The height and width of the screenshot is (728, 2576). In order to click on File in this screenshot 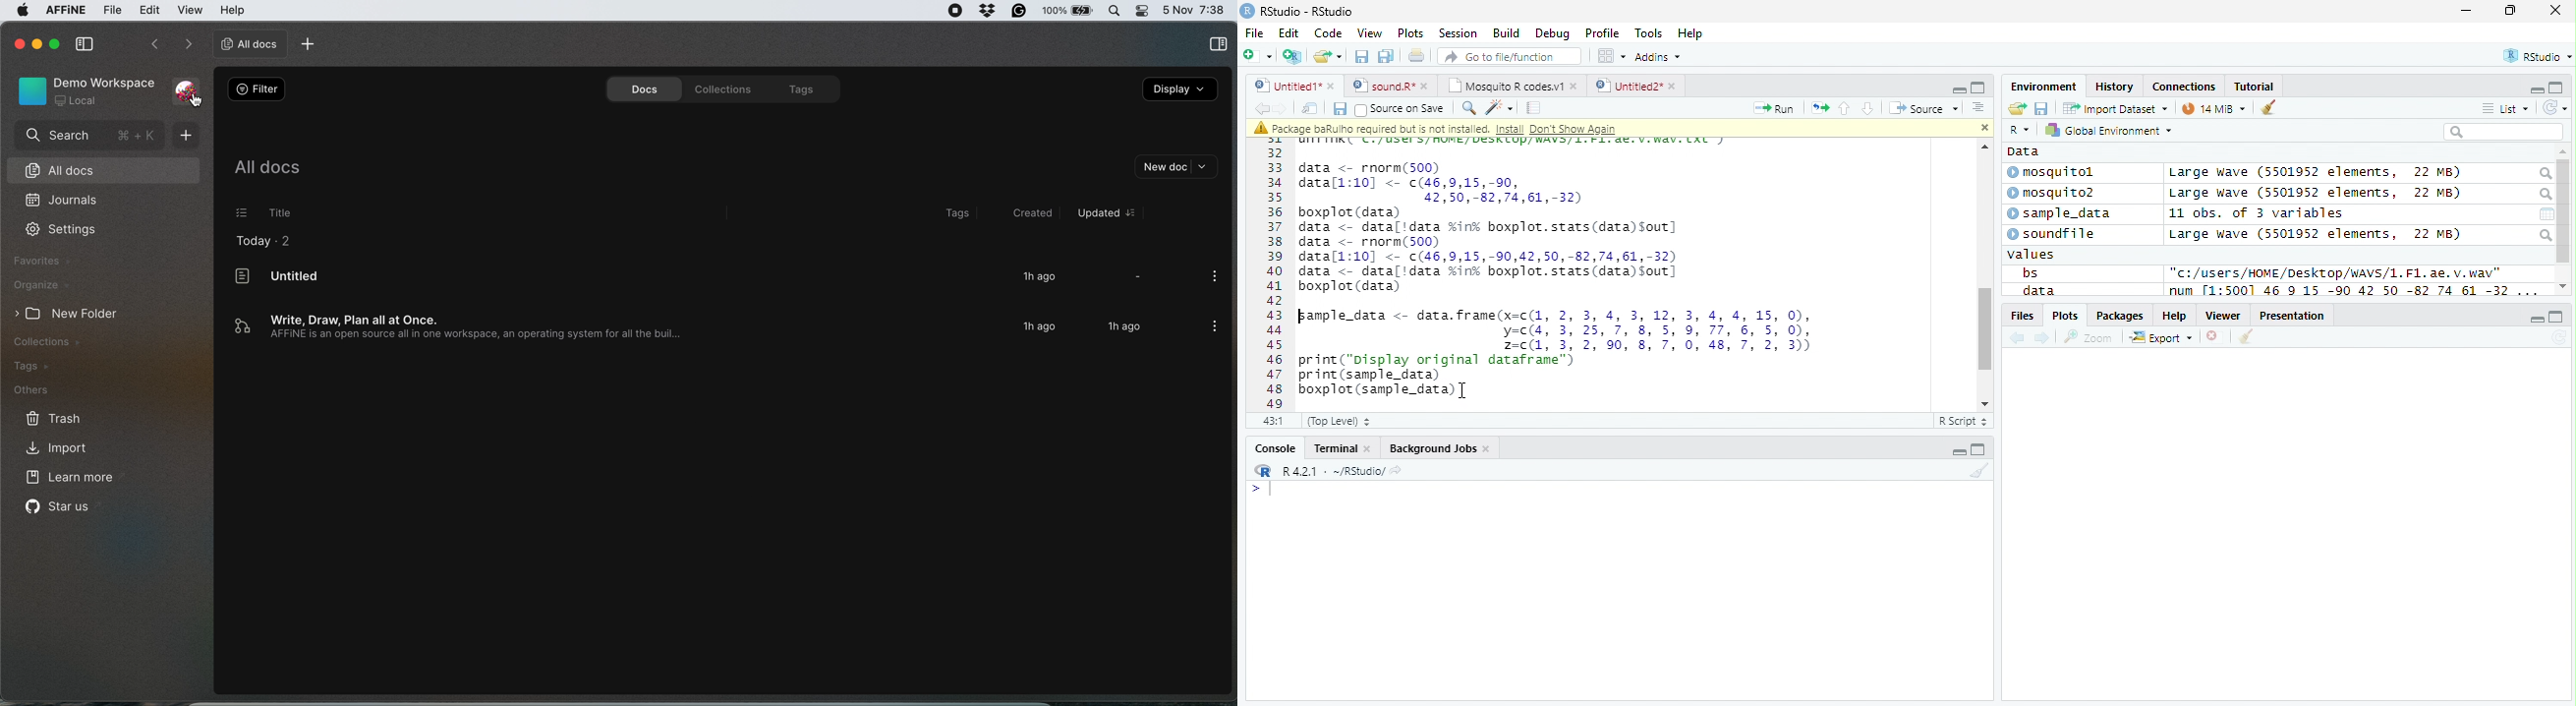, I will do `click(1255, 33)`.